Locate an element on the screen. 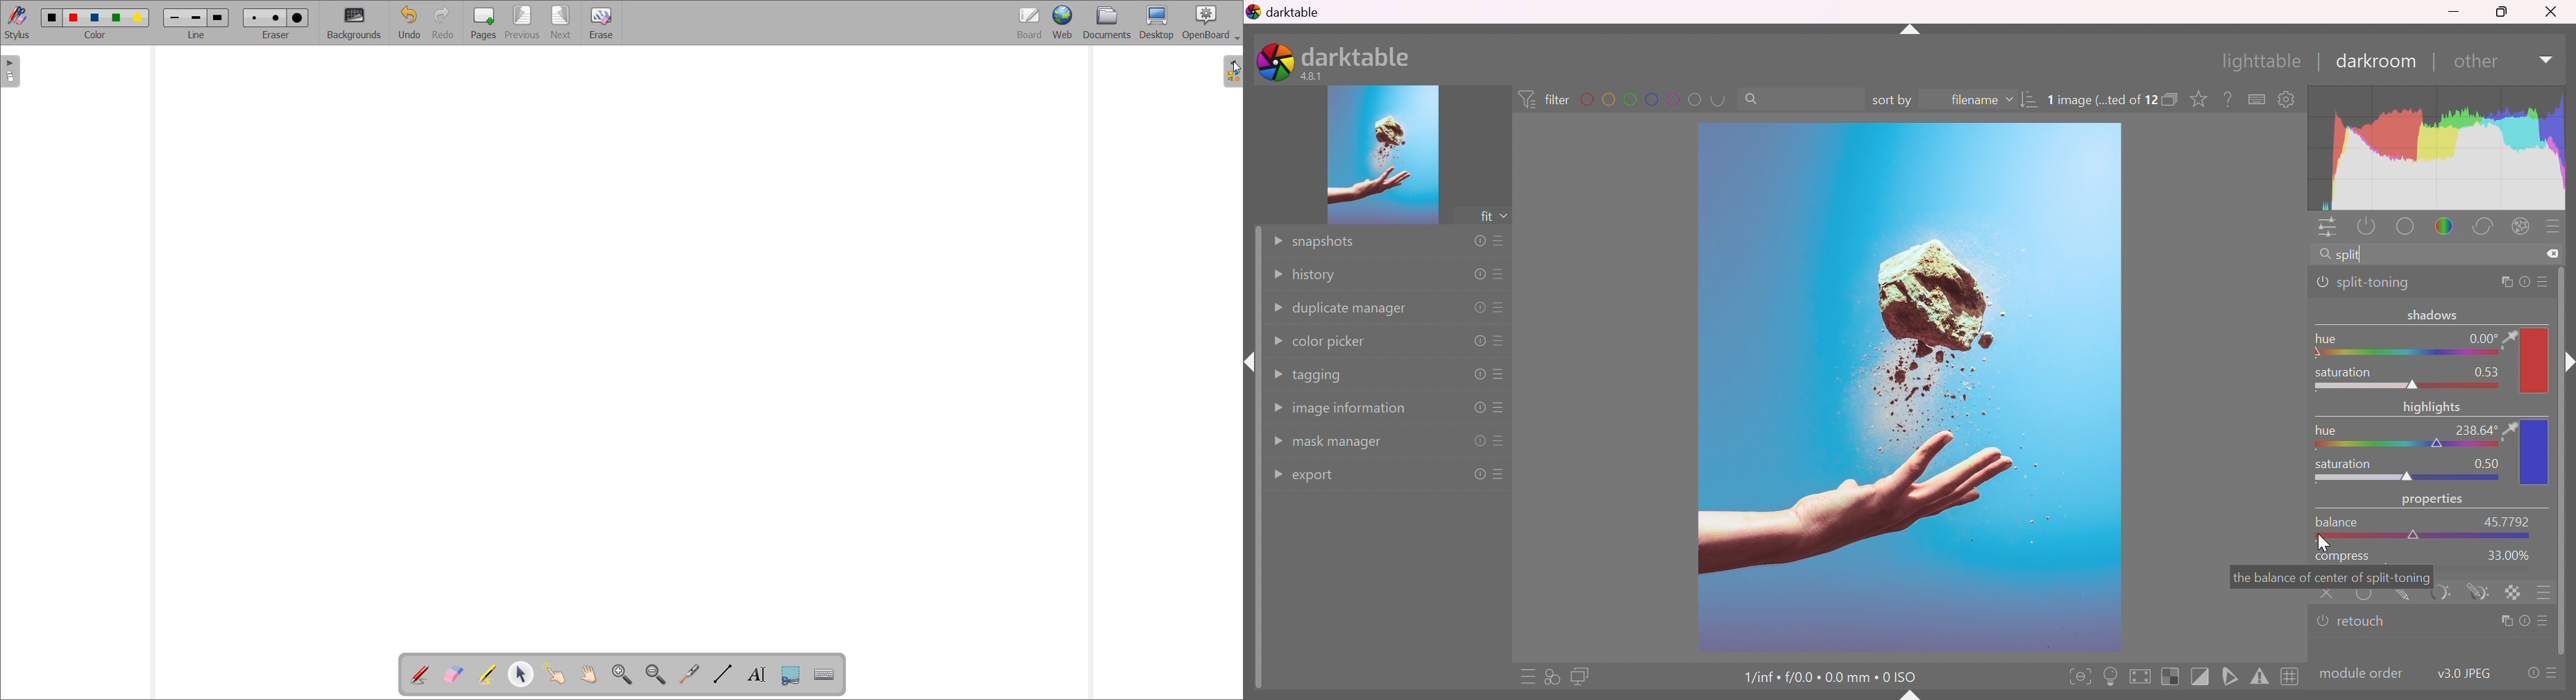 Image resolution: width=2576 pixels, height=700 pixels. Drop Down is located at coordinates (1279, 307).